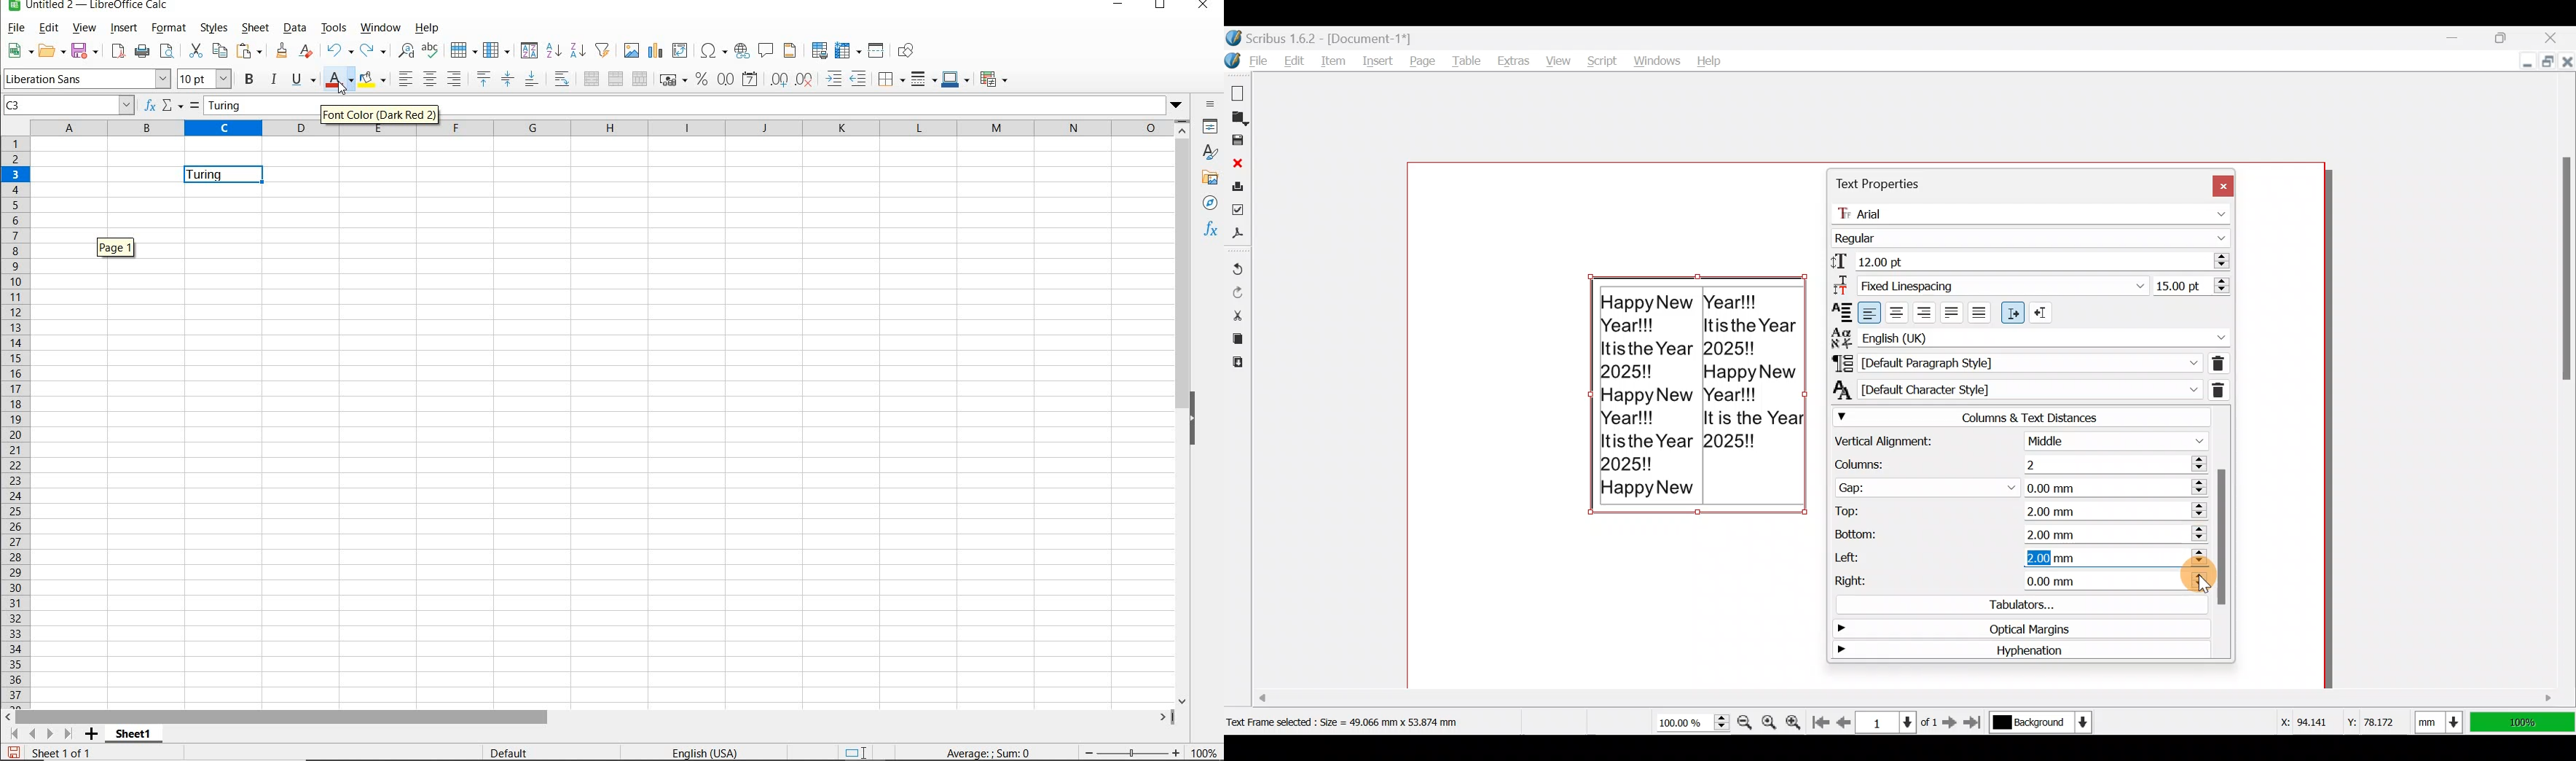  Describe the element at coordinates (1468, 60) in the screenshot. I see `Table` at that location.